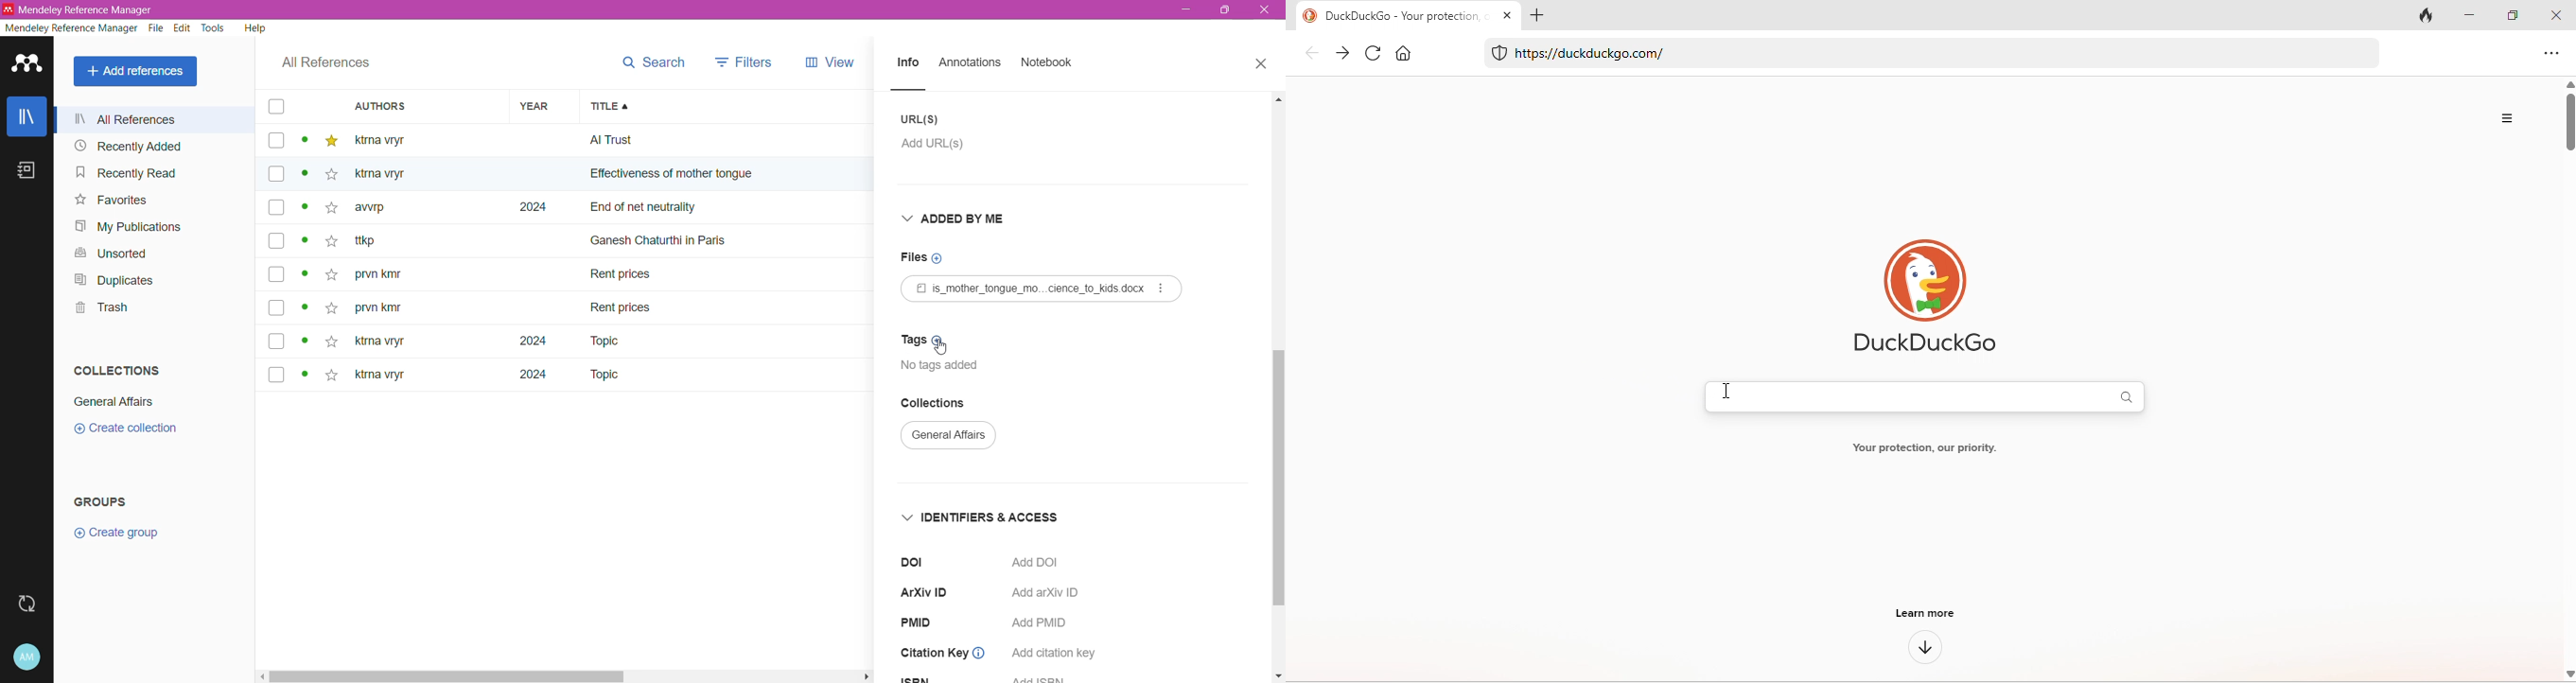 This screenshot has width=2576, height=700. I want to click on ktna vryt , so click(377, 342).